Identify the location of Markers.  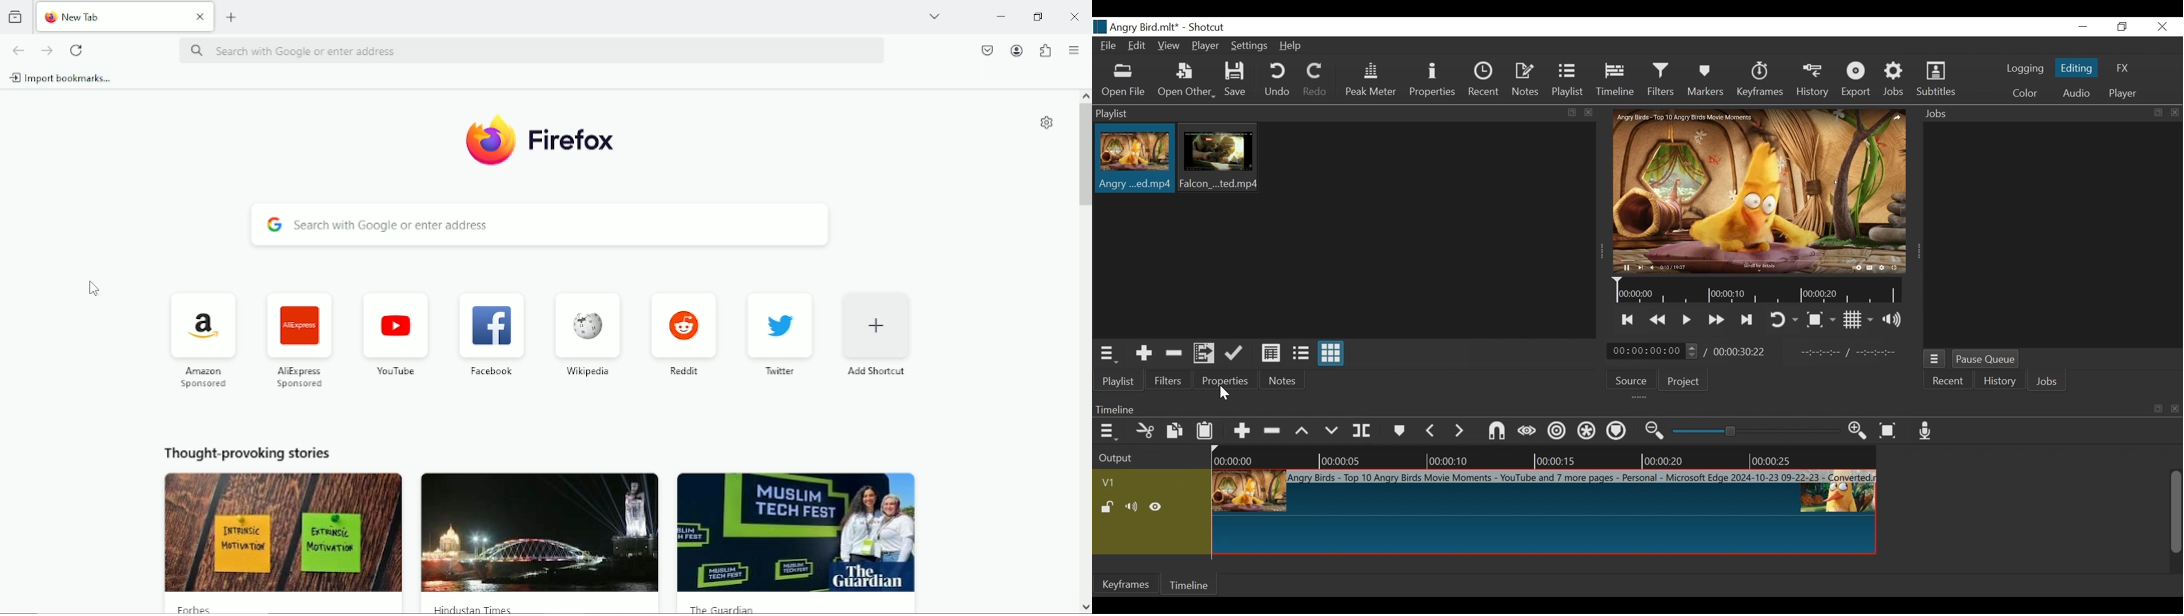
(1707, 81).